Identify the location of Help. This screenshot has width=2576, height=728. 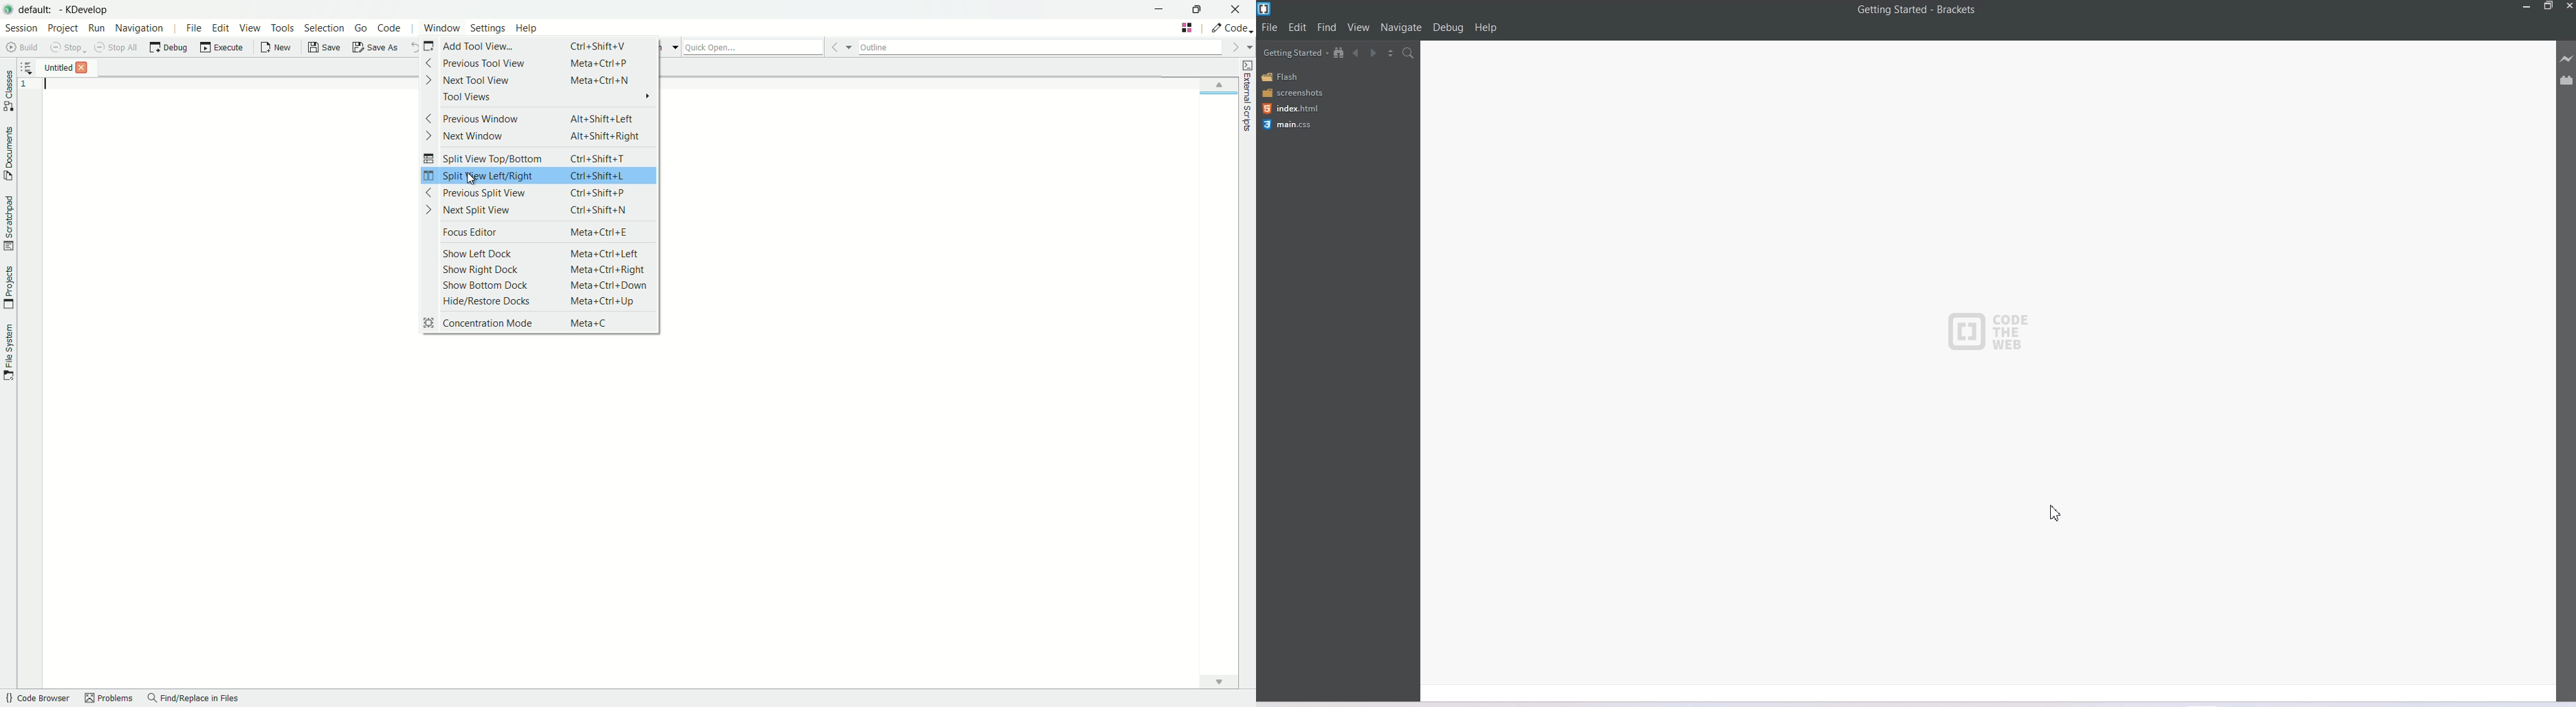
(1486, 28).